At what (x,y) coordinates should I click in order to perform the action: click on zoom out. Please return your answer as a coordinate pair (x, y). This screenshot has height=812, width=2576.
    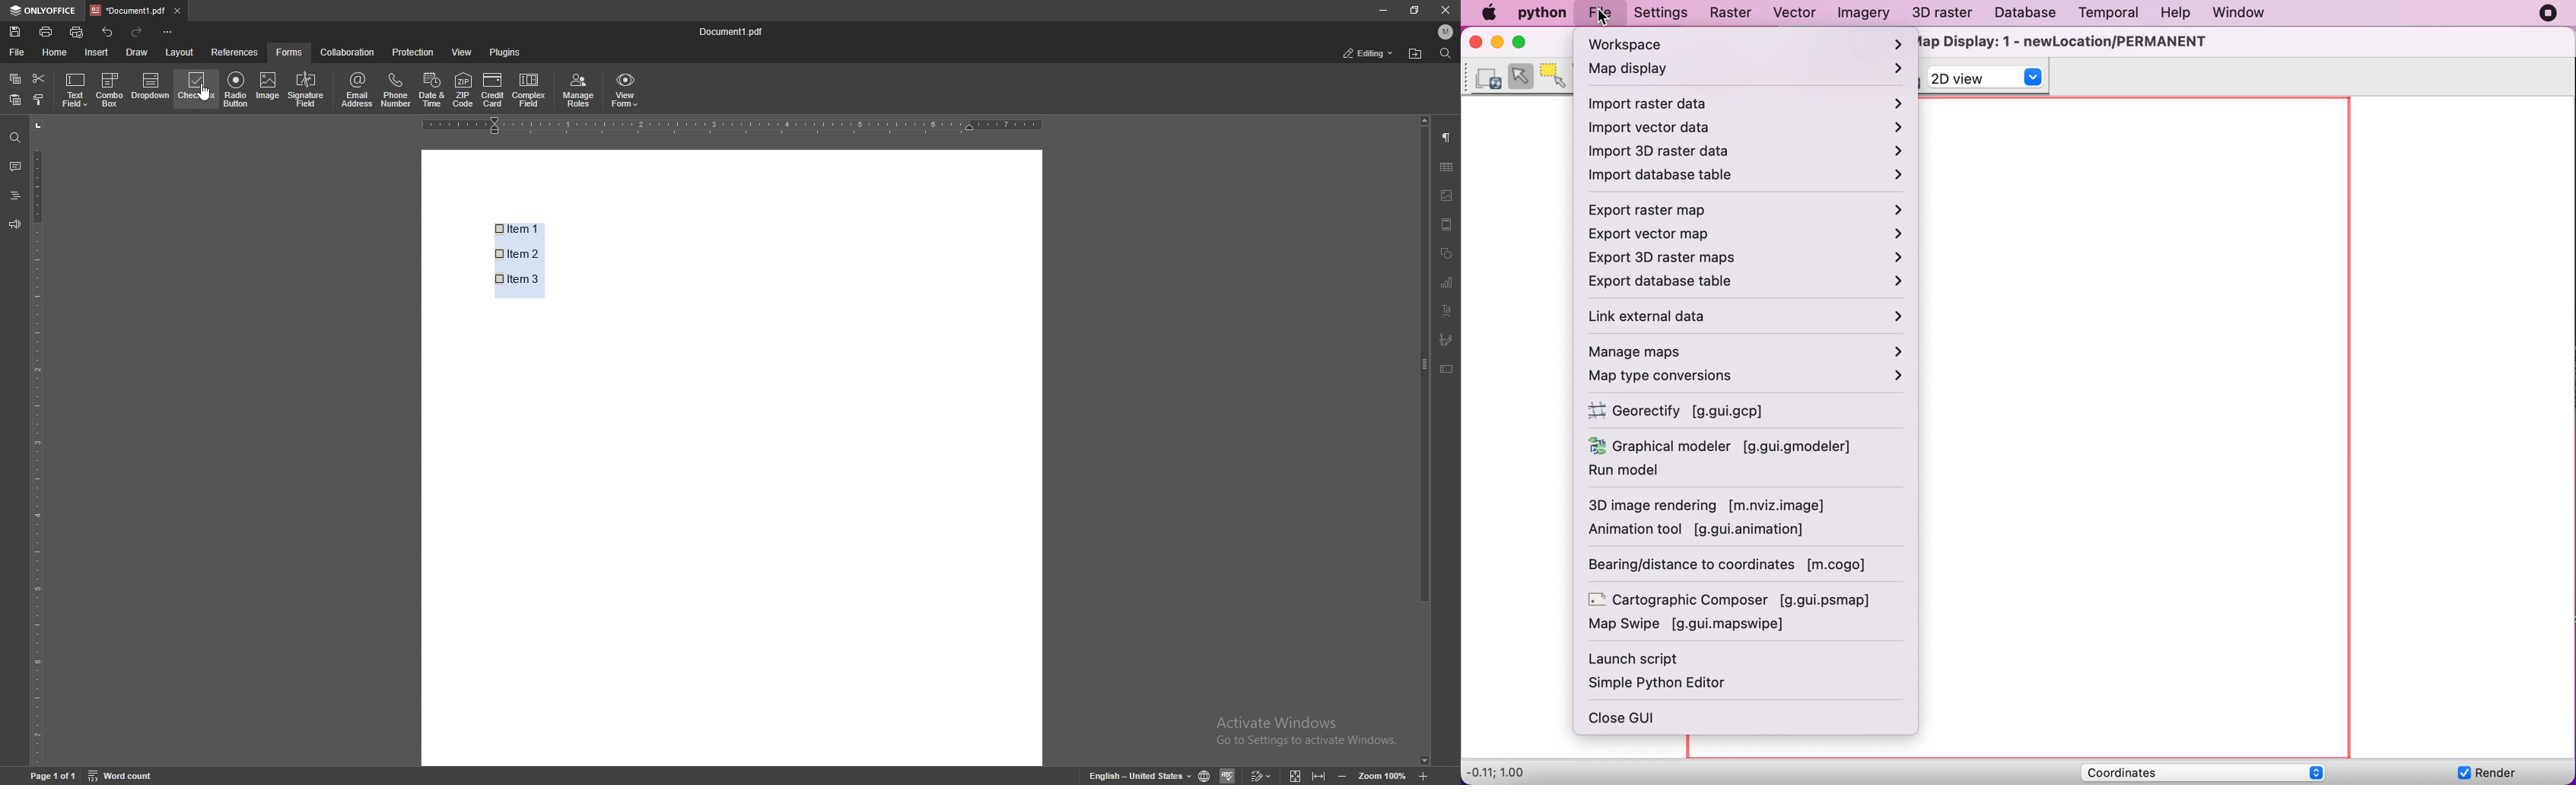
    Looking at the image, I should click on (1344, 774).